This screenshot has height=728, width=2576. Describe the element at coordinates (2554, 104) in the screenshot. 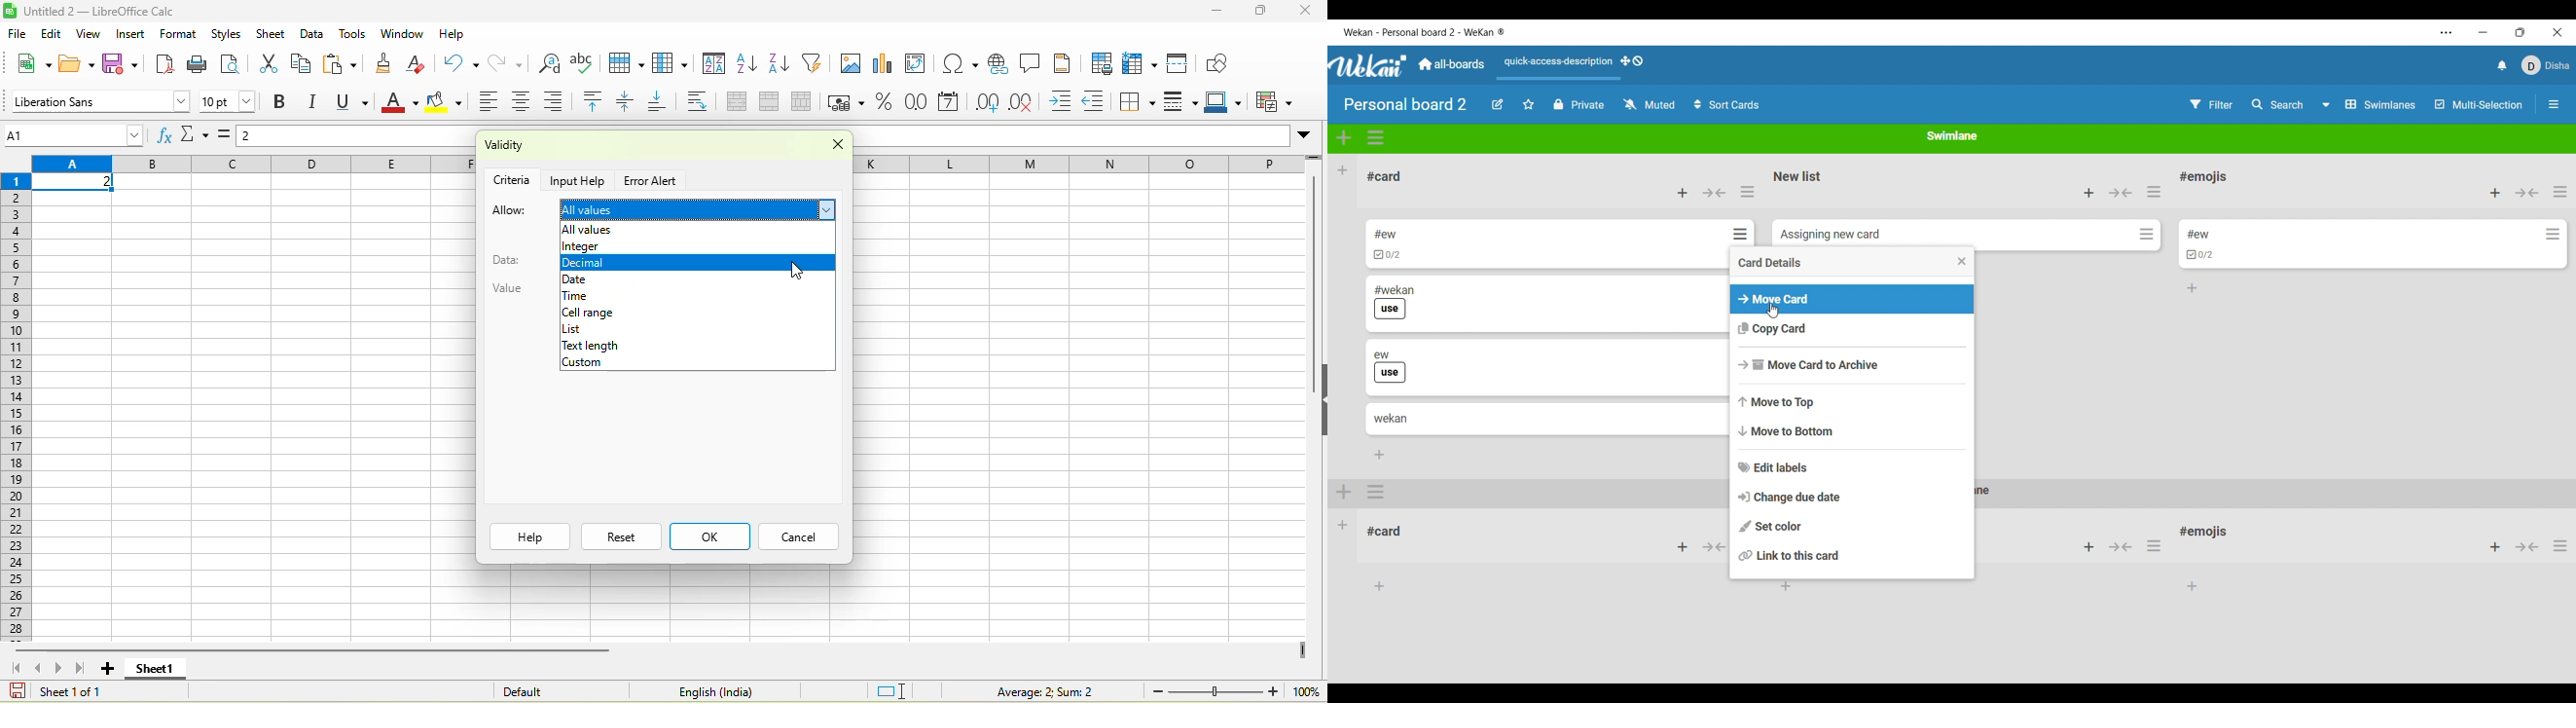

I see `Open/Close sidebar` at that location.